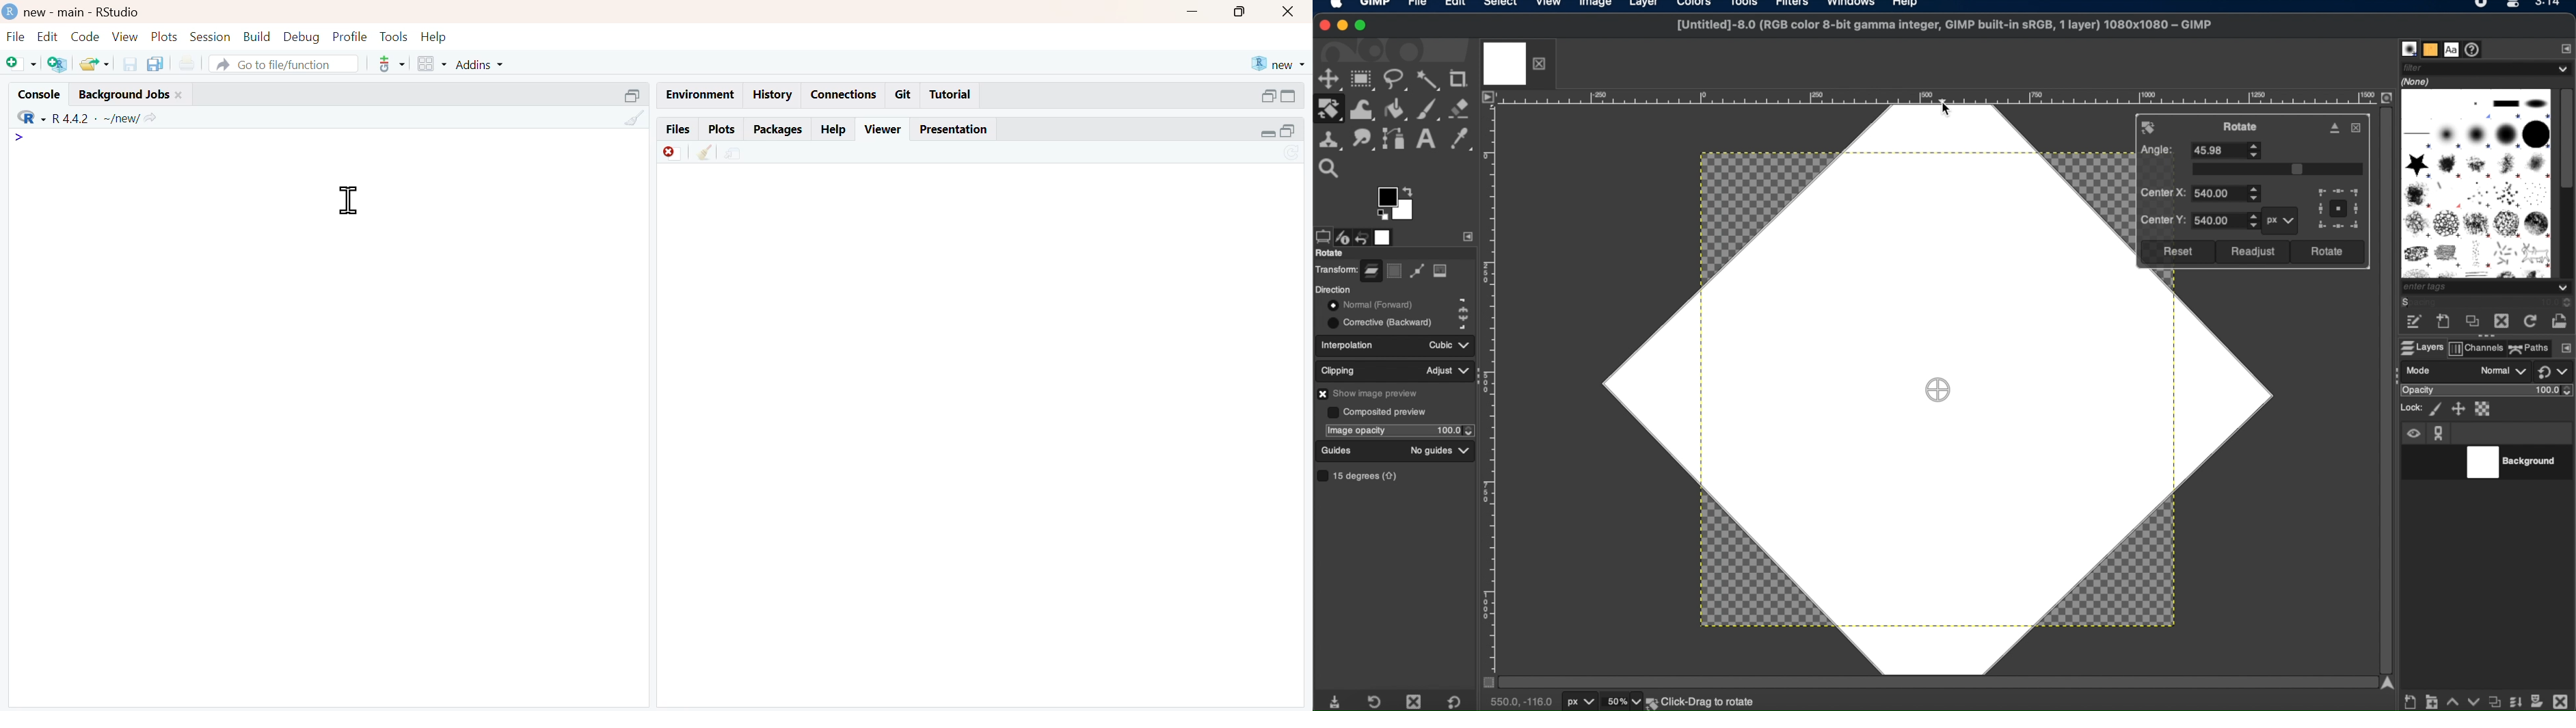  Describe the element at coordinates (2419, 81) in the screenshot. I see `none` at that location.